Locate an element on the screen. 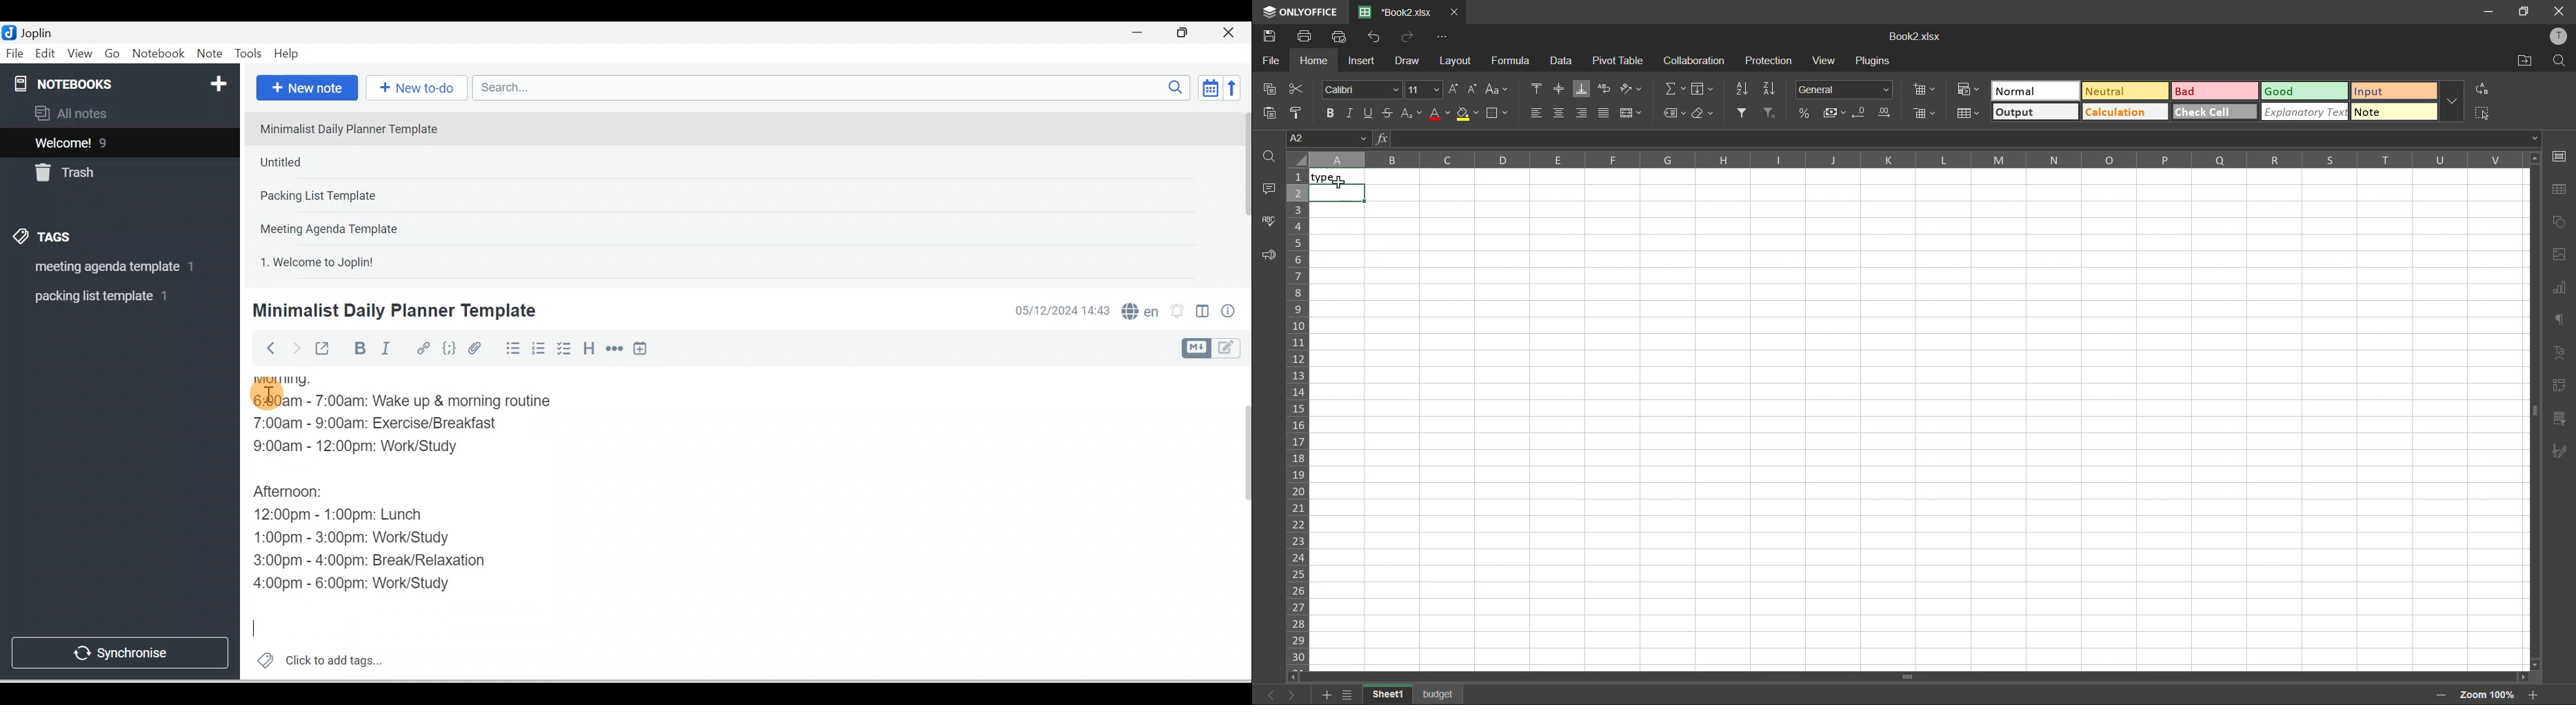 Image resolution: width=2576 pixels, height=728 pixels. signature is located at coordinates (2559, 451).